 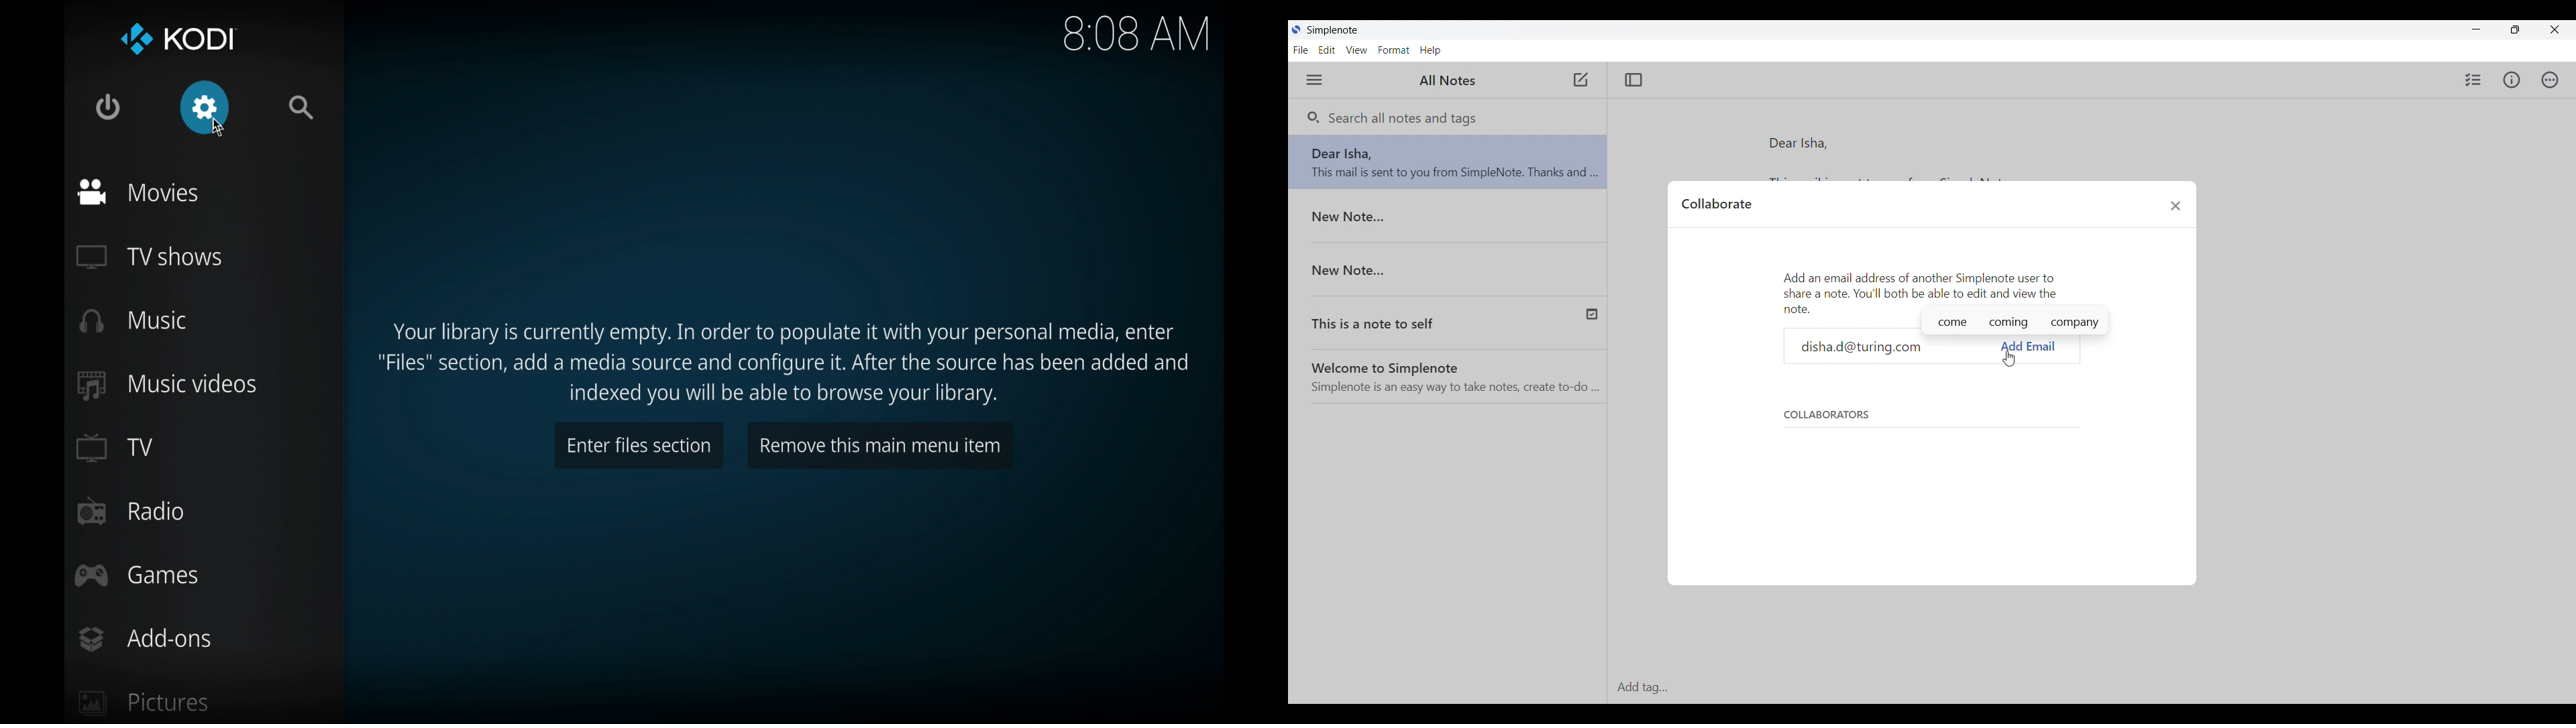 I want to click on Close, so click(x=2554, y=29).